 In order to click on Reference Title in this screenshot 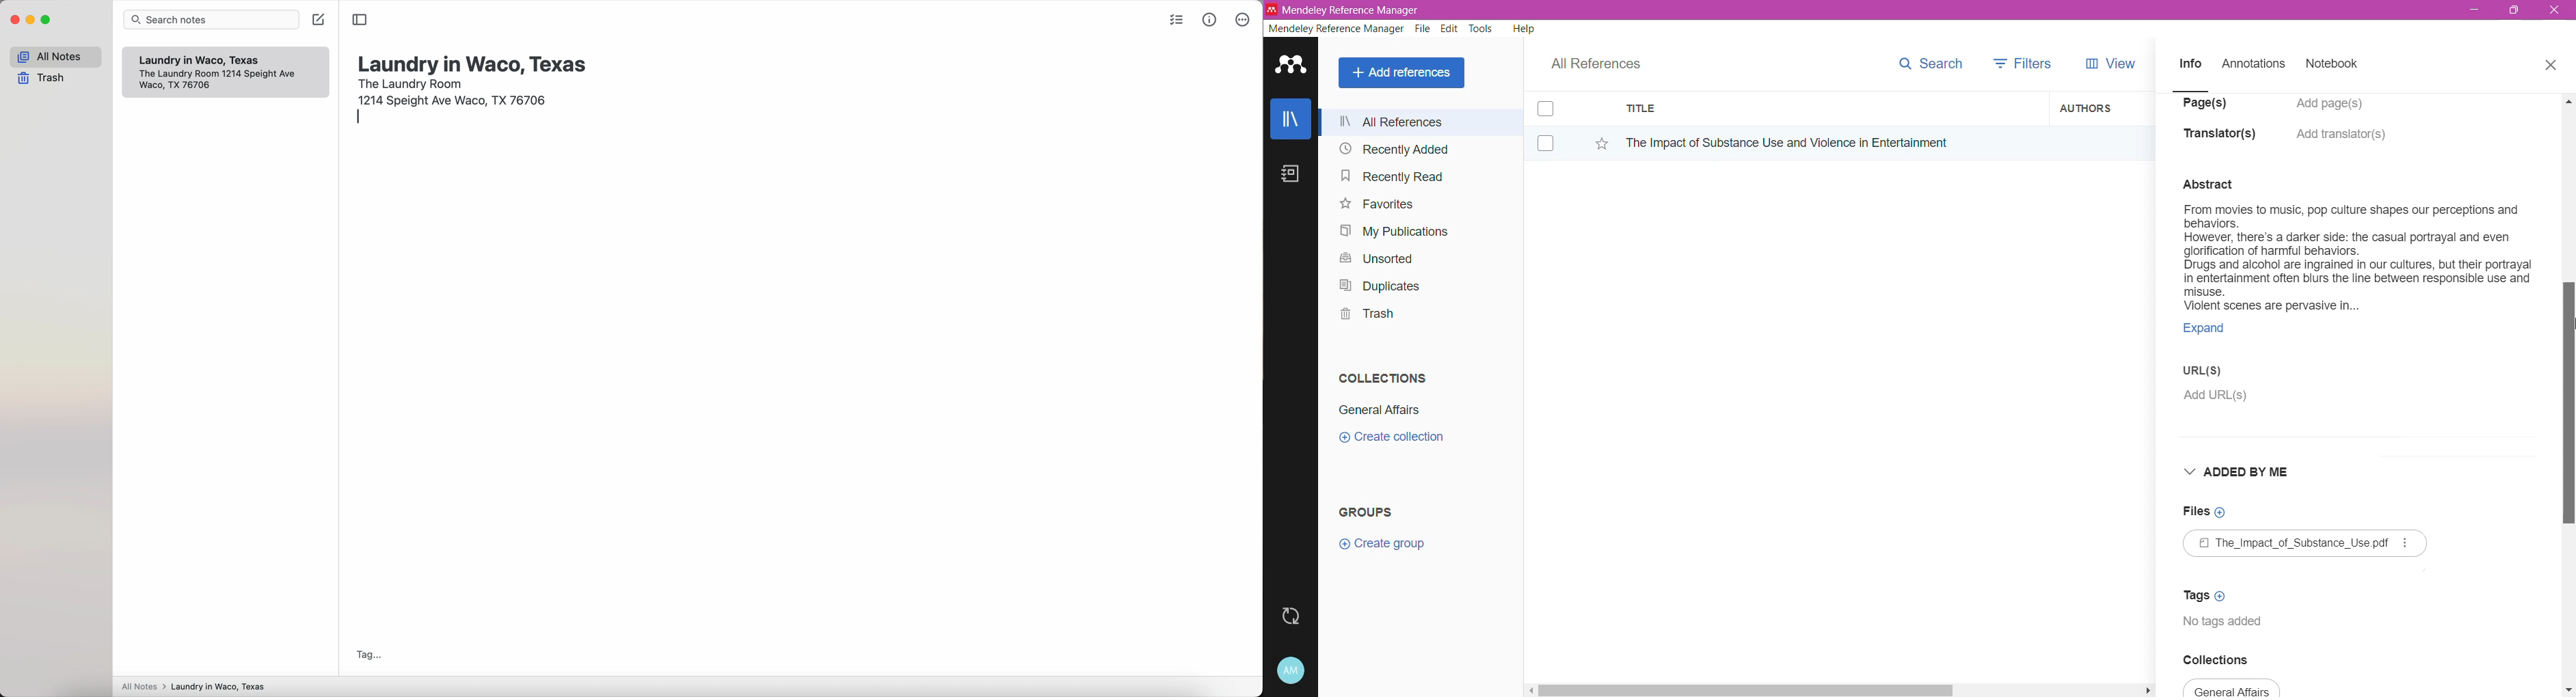, I will do `click(1830, 142)`.